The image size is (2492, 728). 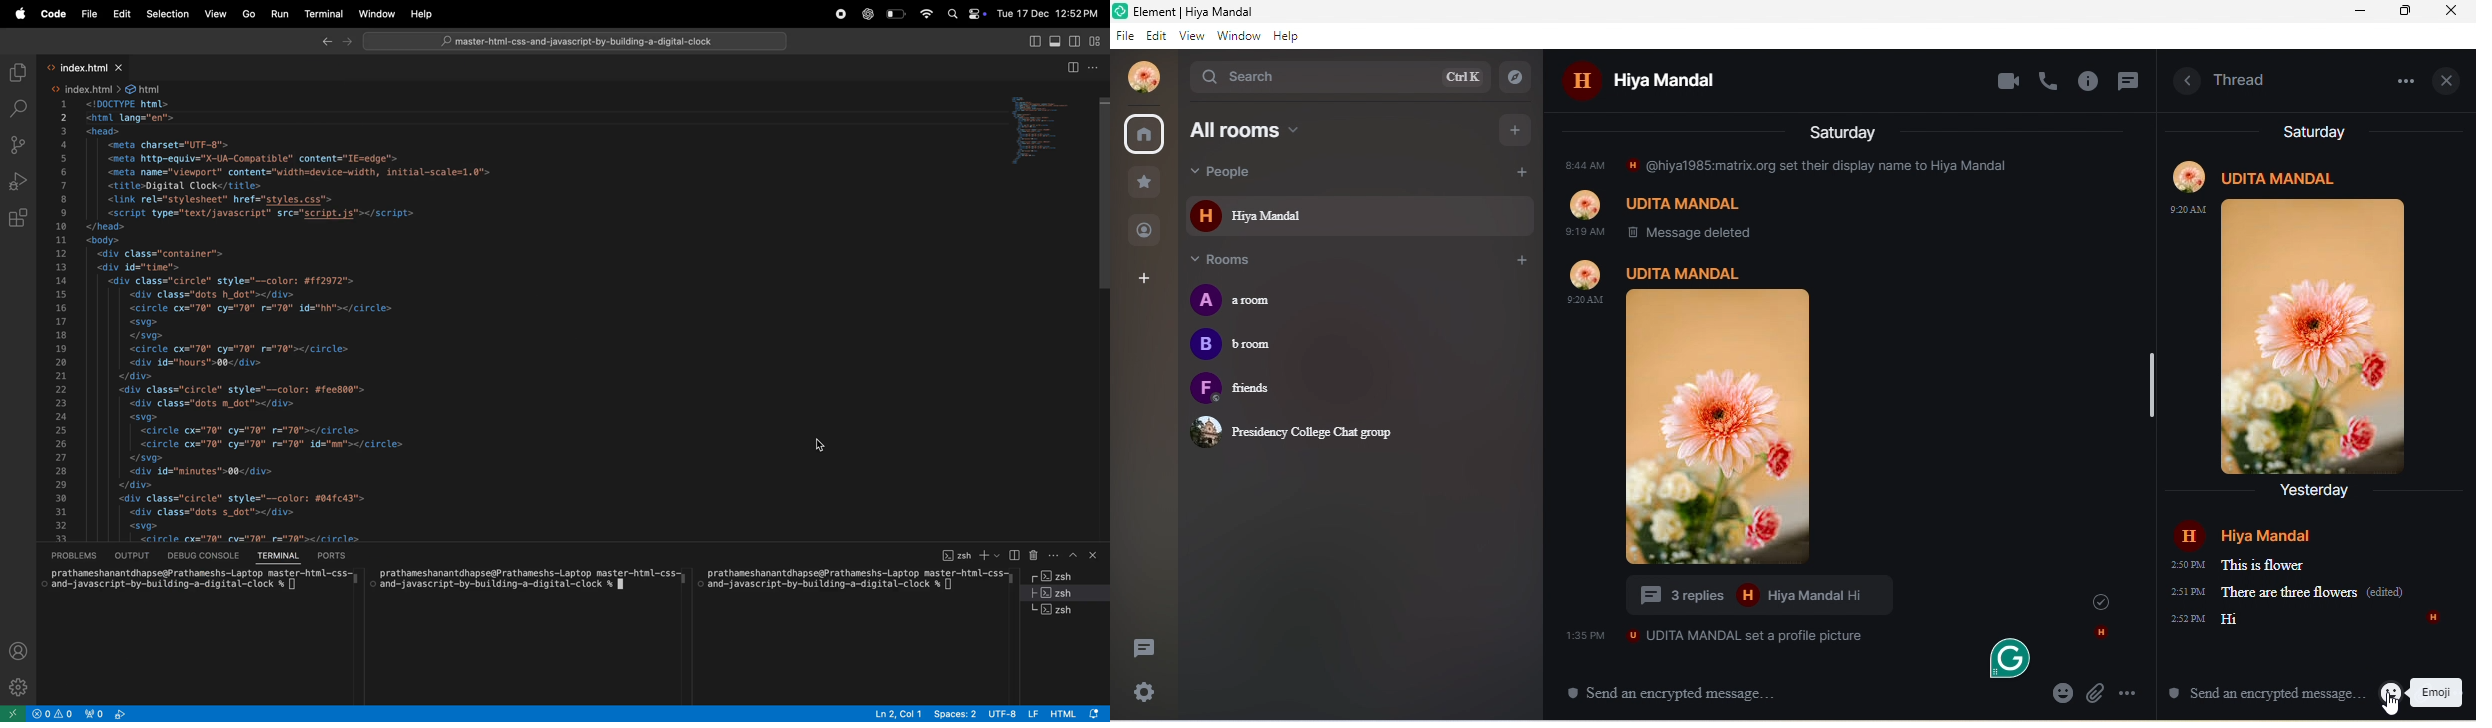 I want to click on emojis, so click(x=2389, y=695).